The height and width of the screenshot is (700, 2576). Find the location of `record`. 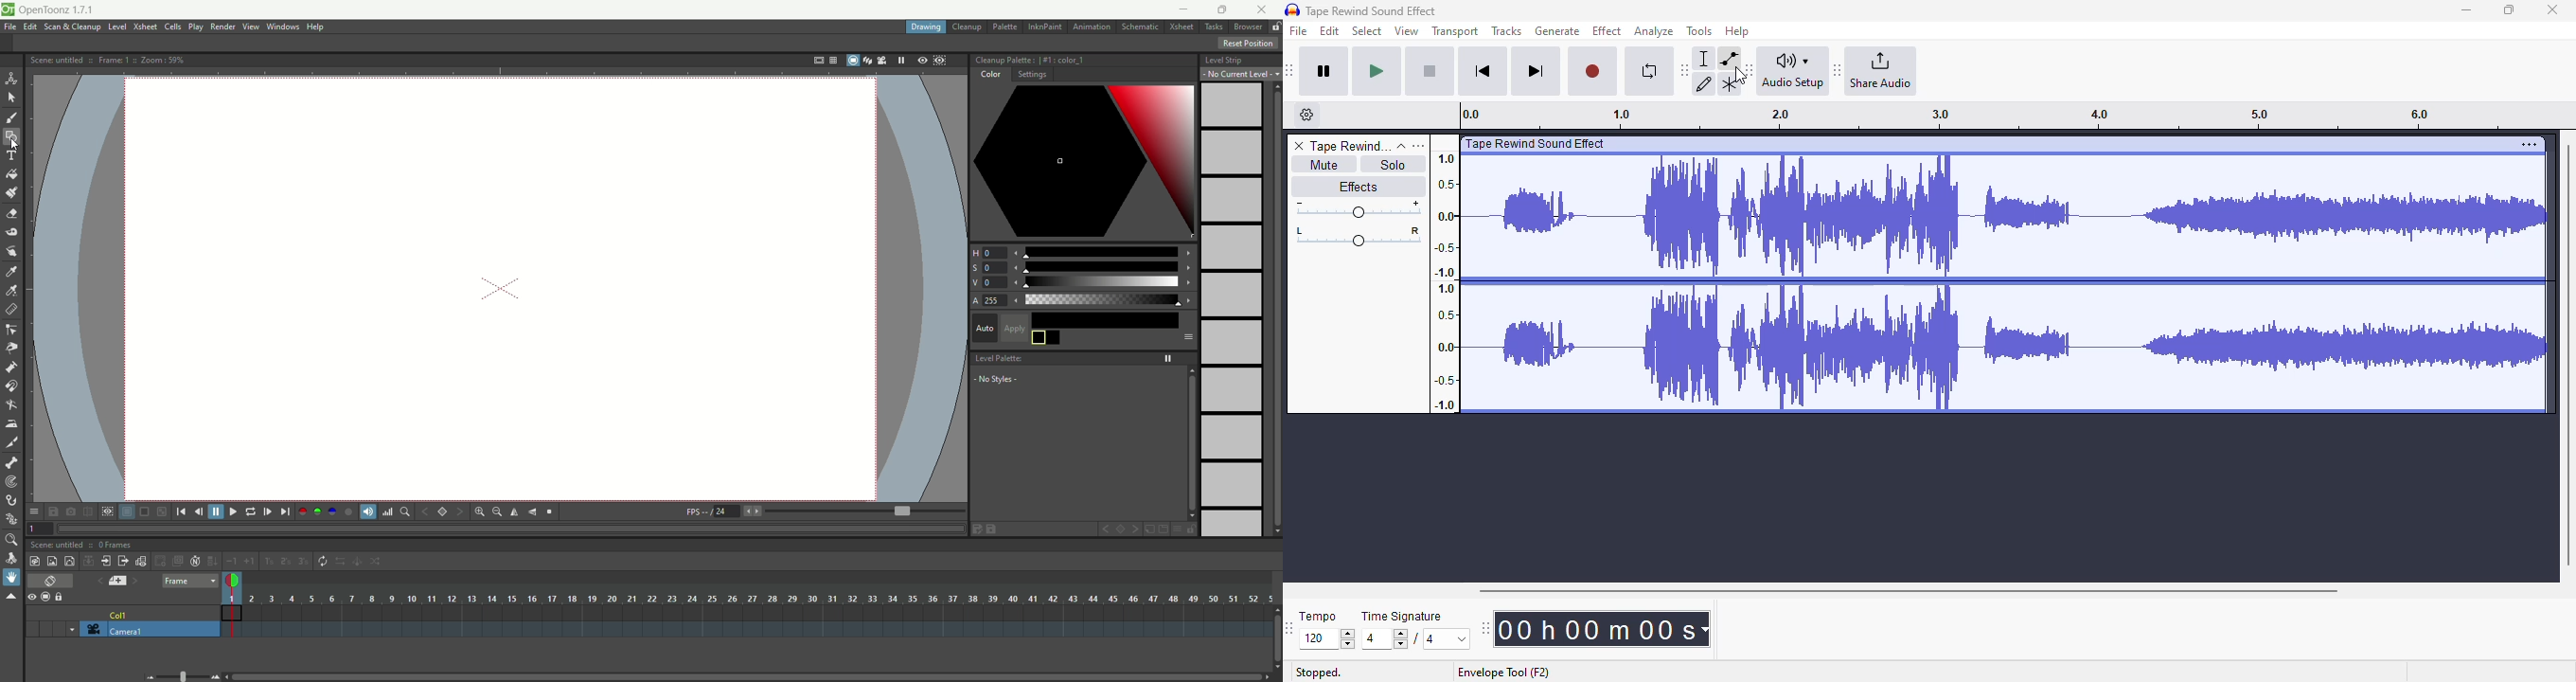

record is located at coordinates (1592, 72).